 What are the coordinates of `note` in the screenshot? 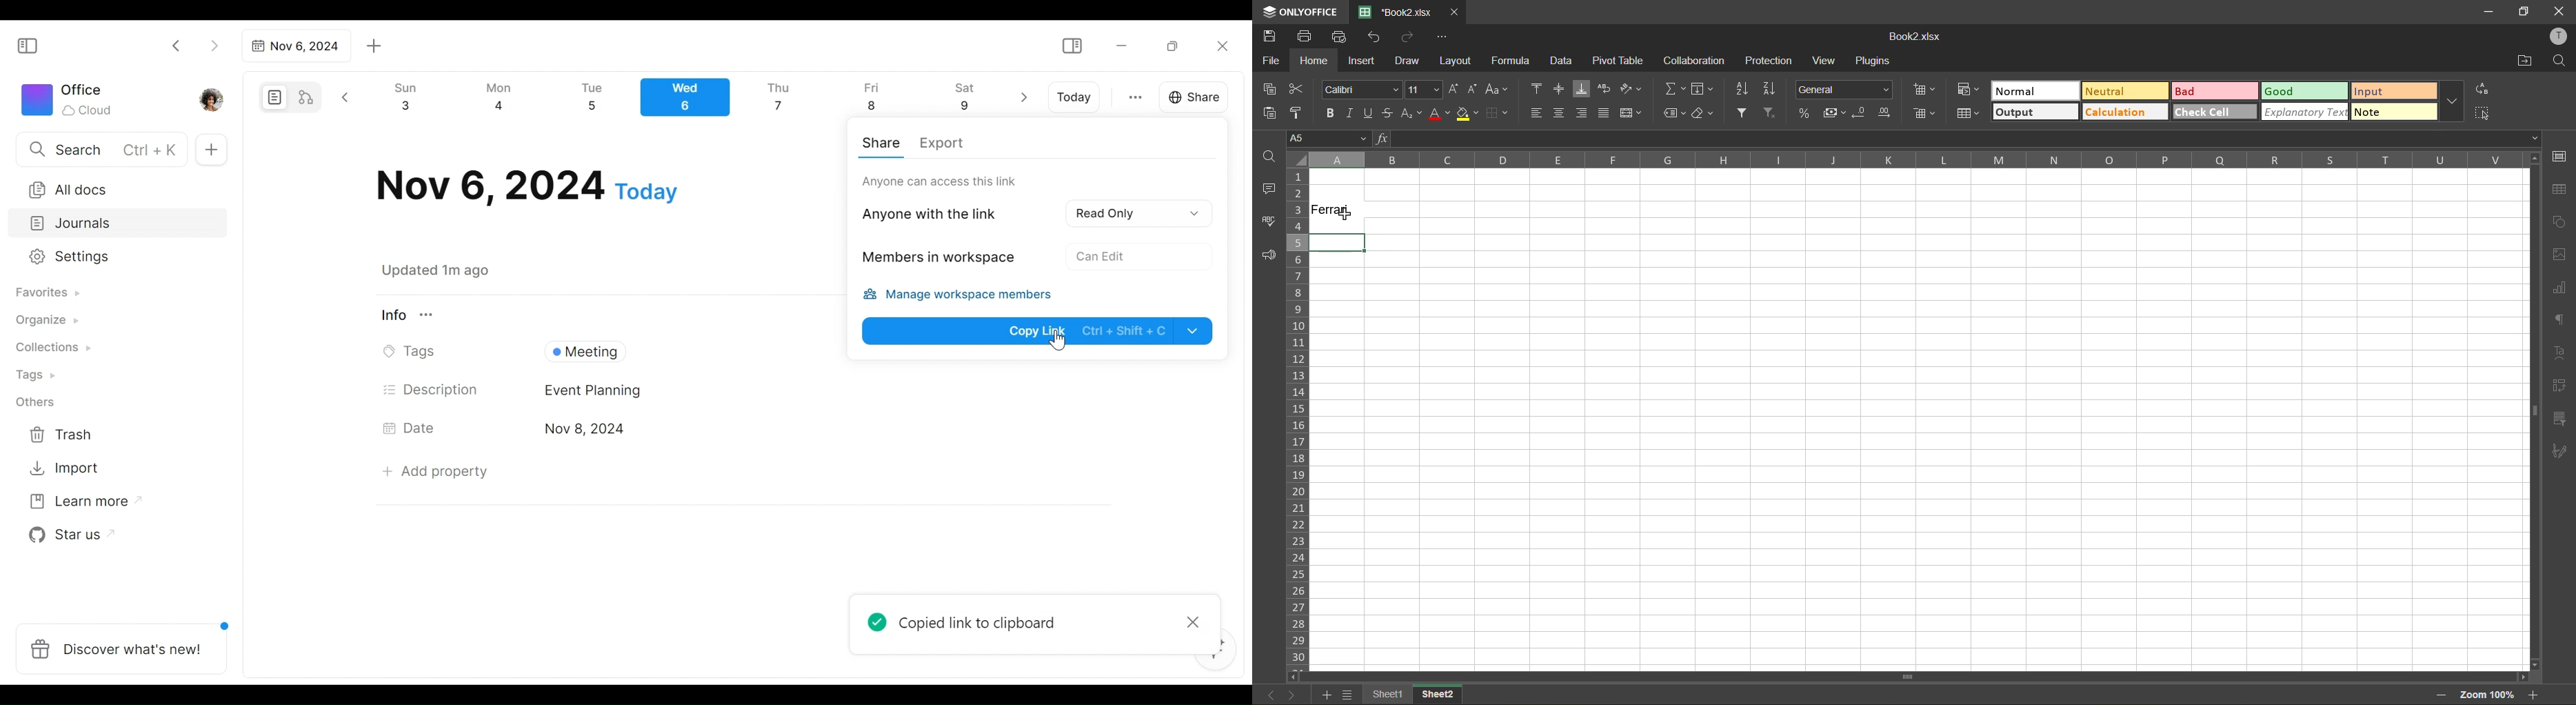 It's located at (2397, 113).